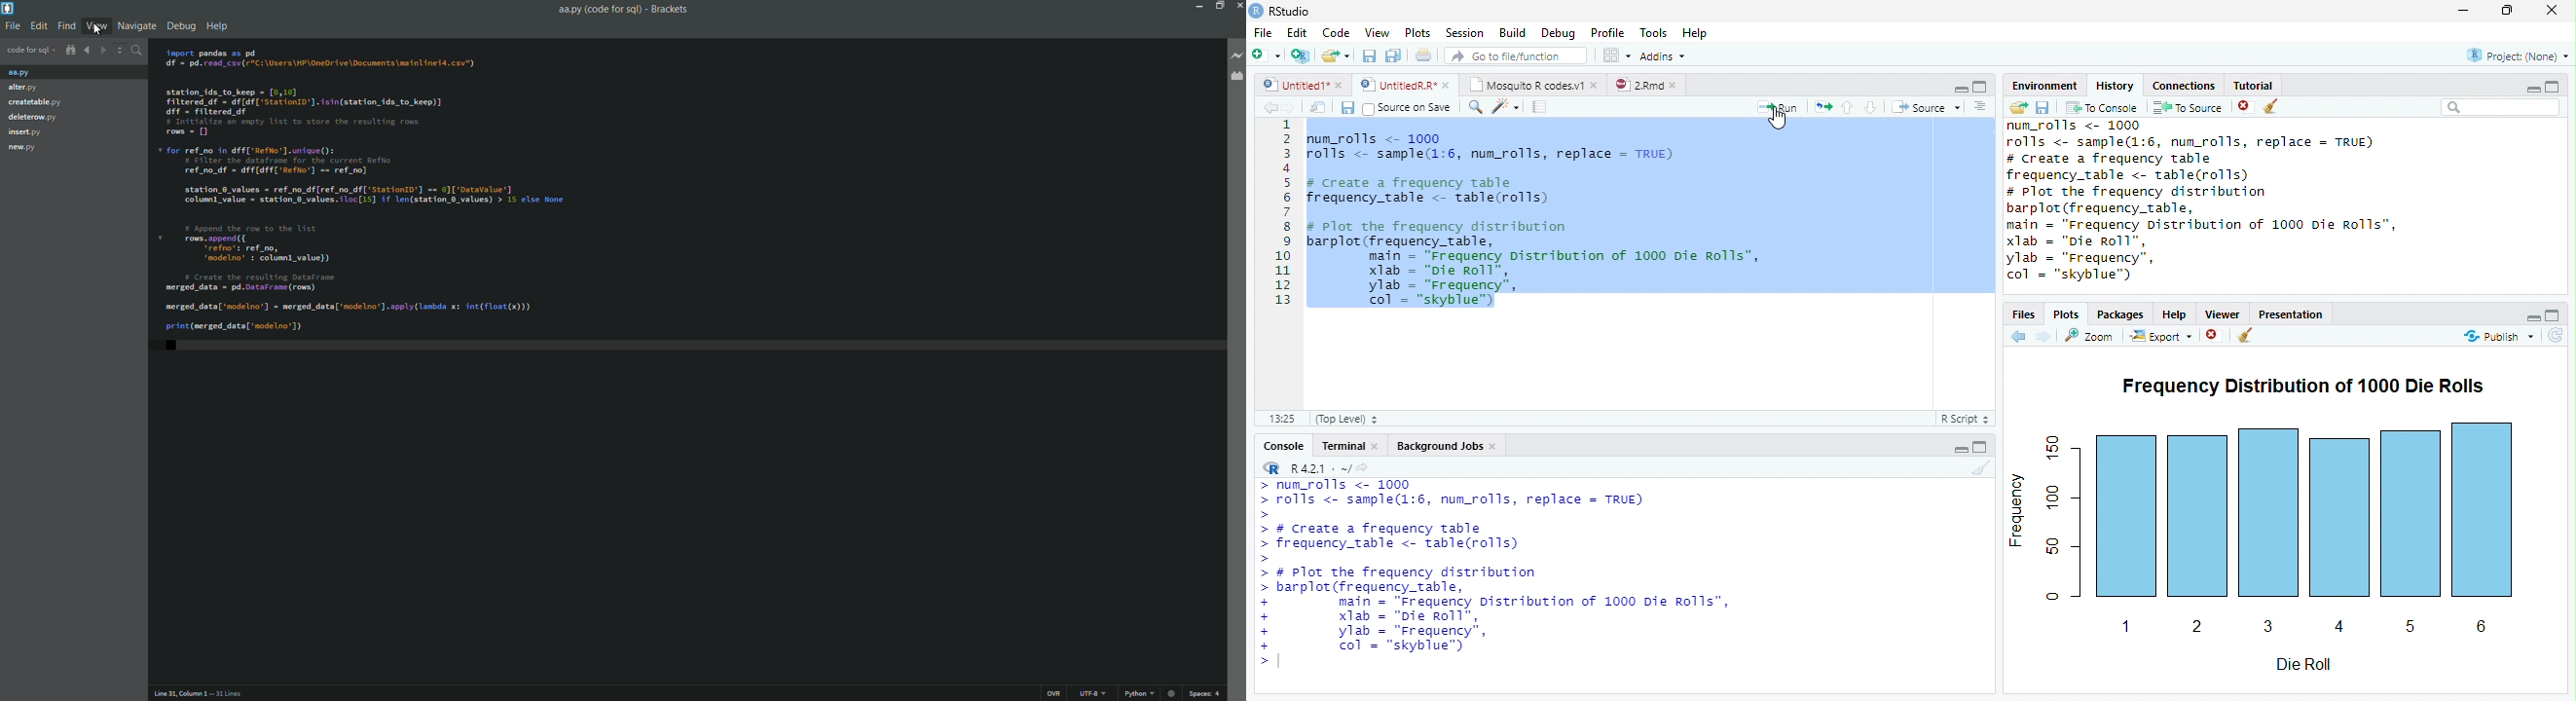 The image size is (2576, 728). I want to click on Connections., so click(2184, 85).